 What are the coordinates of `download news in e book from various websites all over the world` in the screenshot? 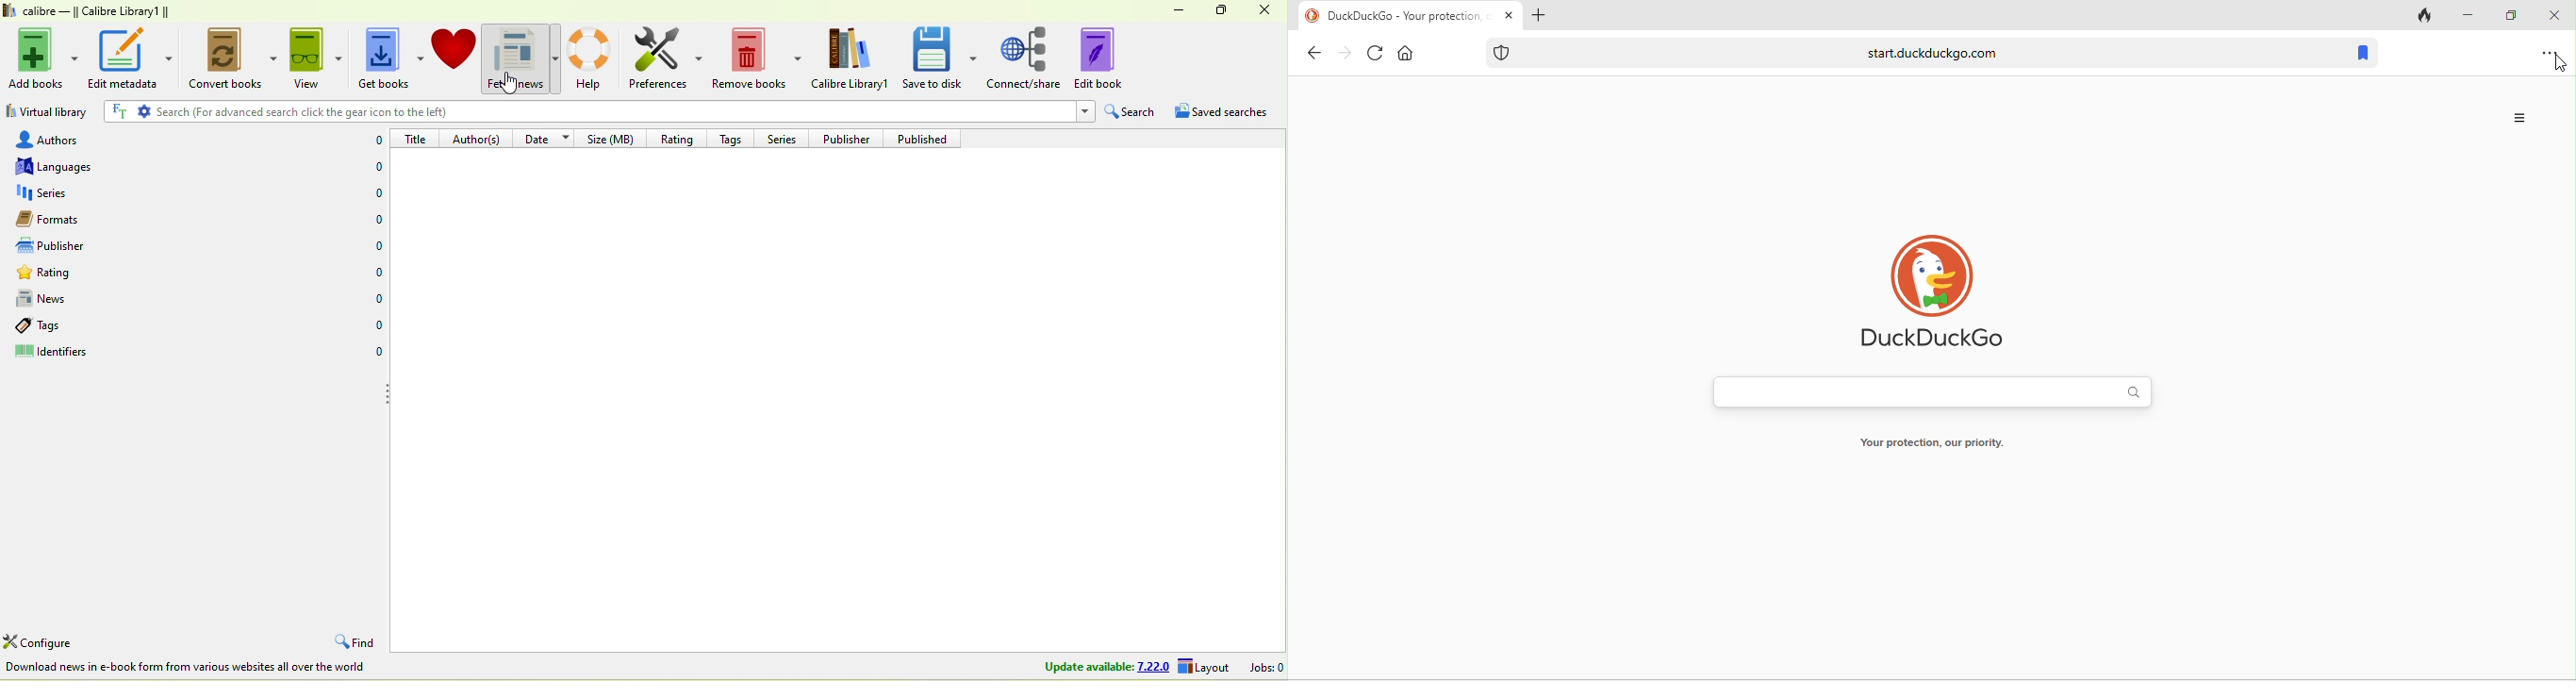 It's located at (190, 669).